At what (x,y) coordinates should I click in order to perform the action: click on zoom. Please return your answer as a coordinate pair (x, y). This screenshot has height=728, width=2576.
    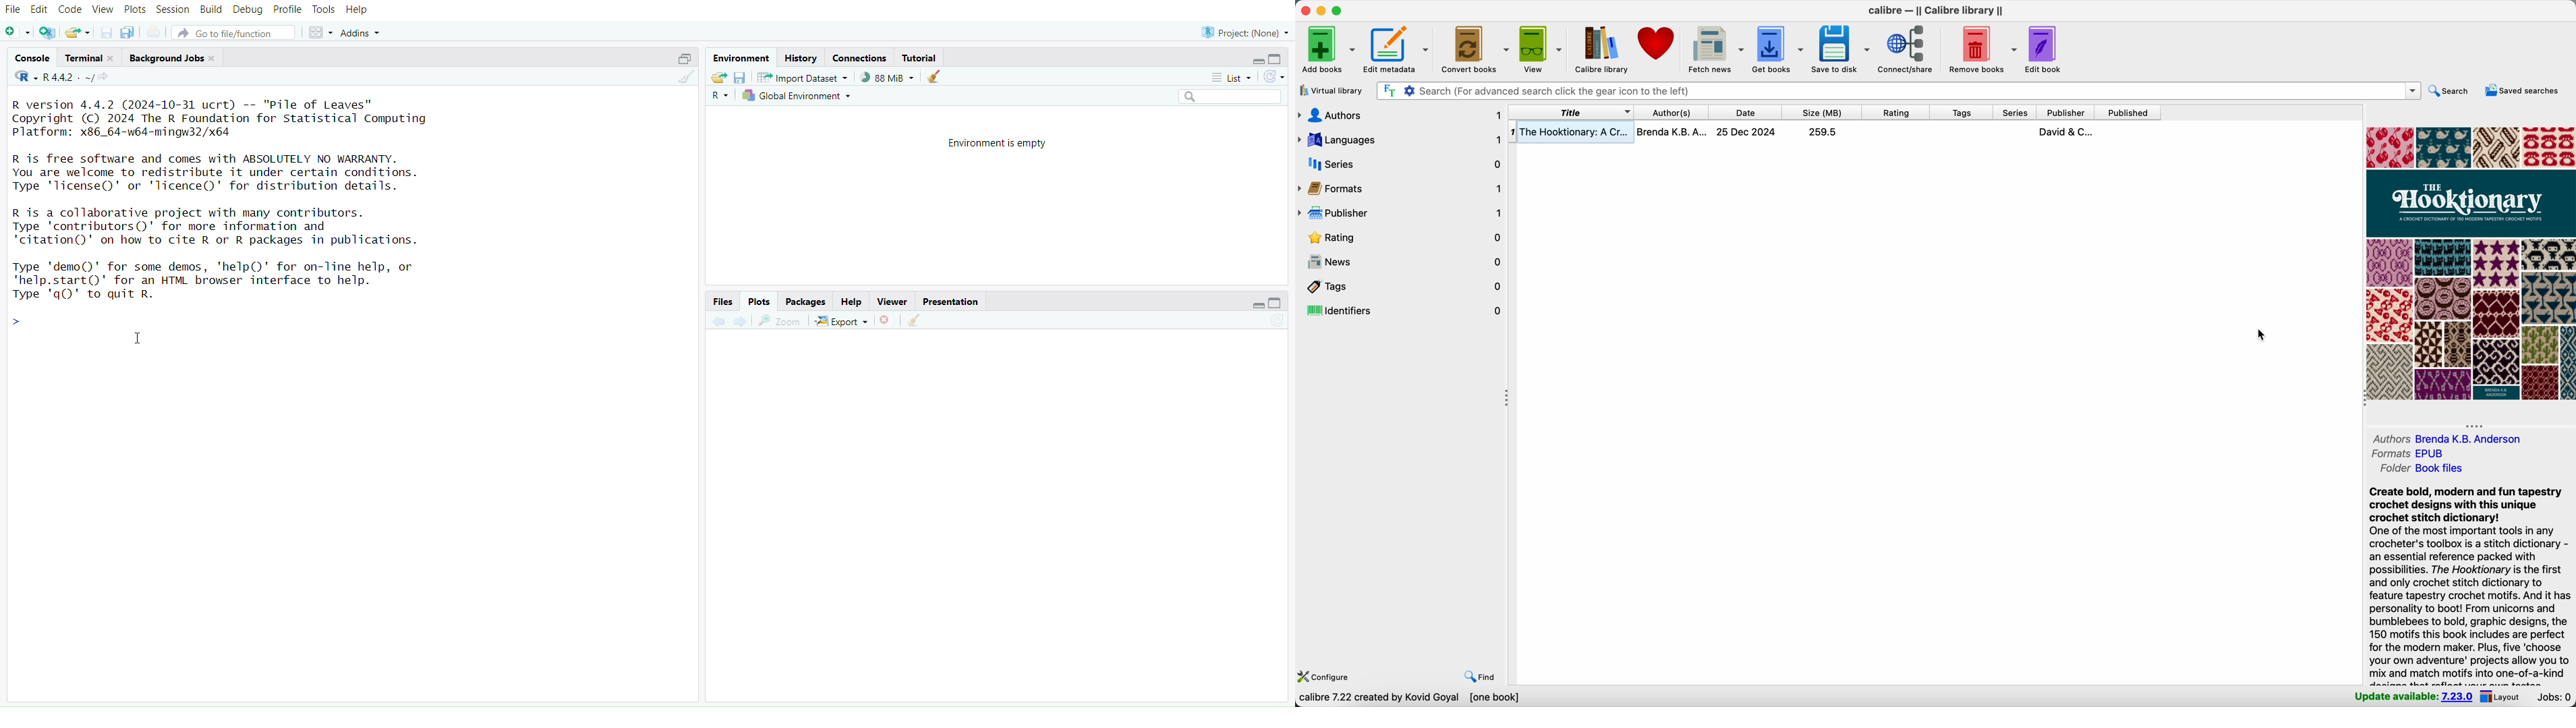
    Looking at the image, I should click on (780, 322).